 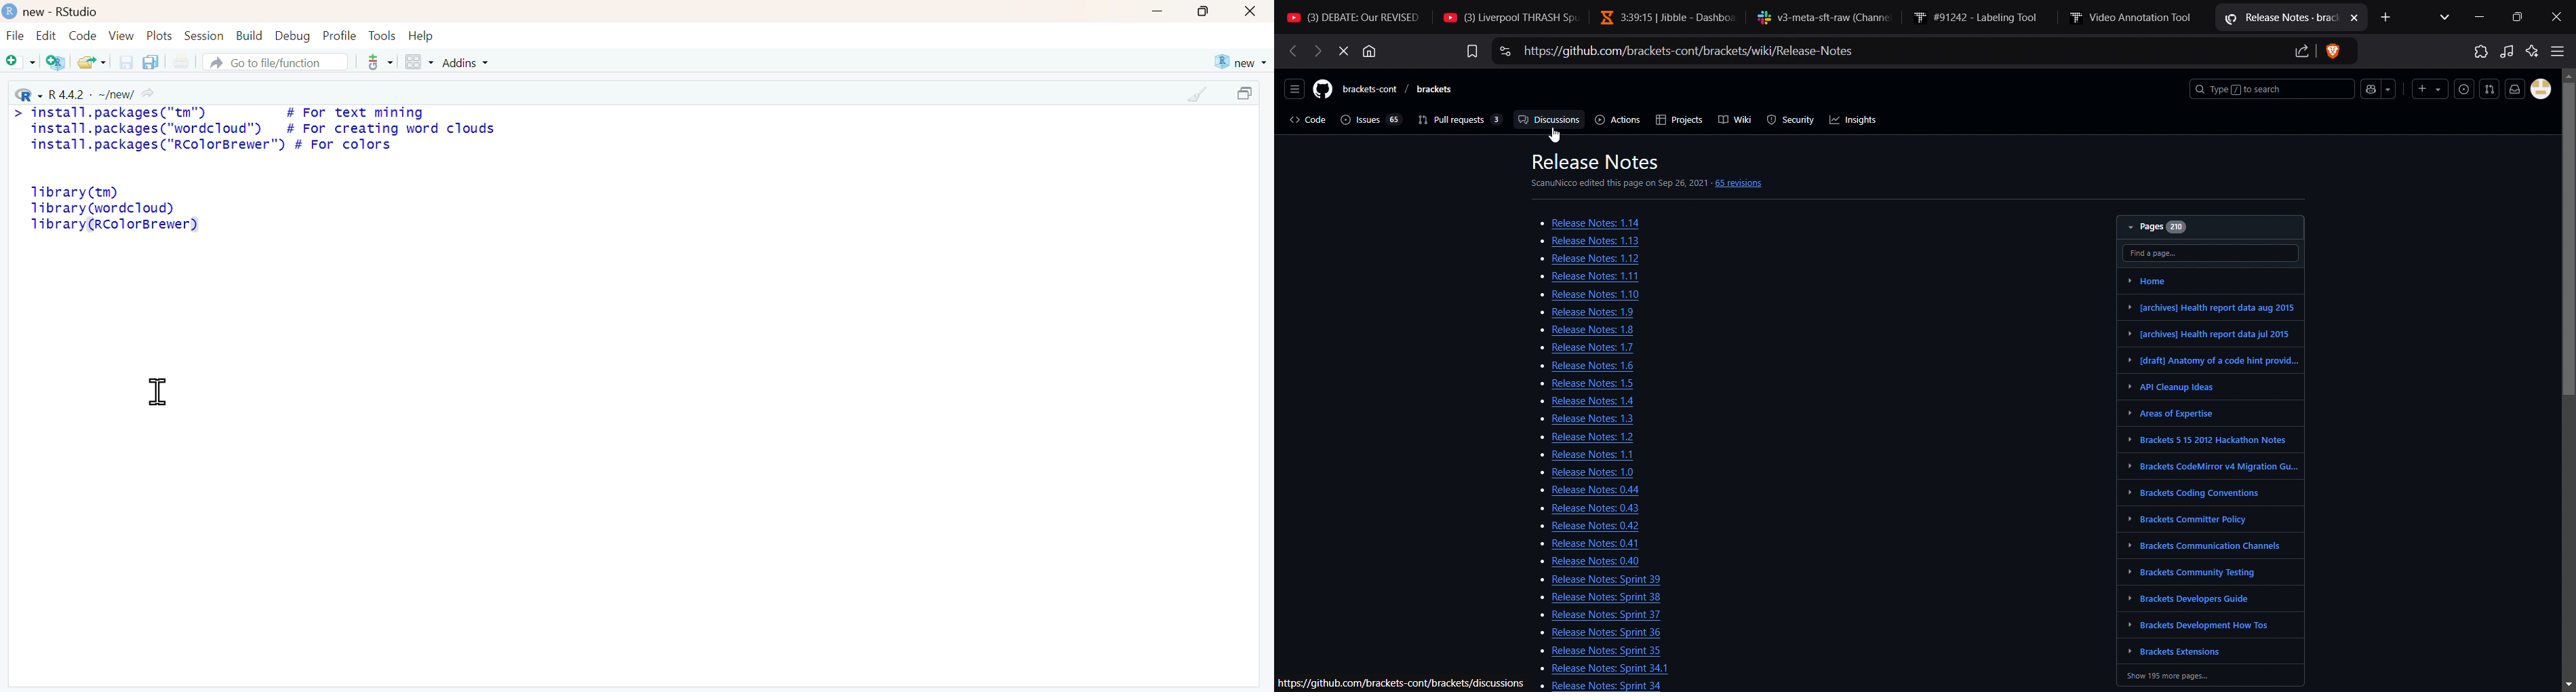 I want to click on e Release Notes: 1.1, so click(x=1590, y=453).